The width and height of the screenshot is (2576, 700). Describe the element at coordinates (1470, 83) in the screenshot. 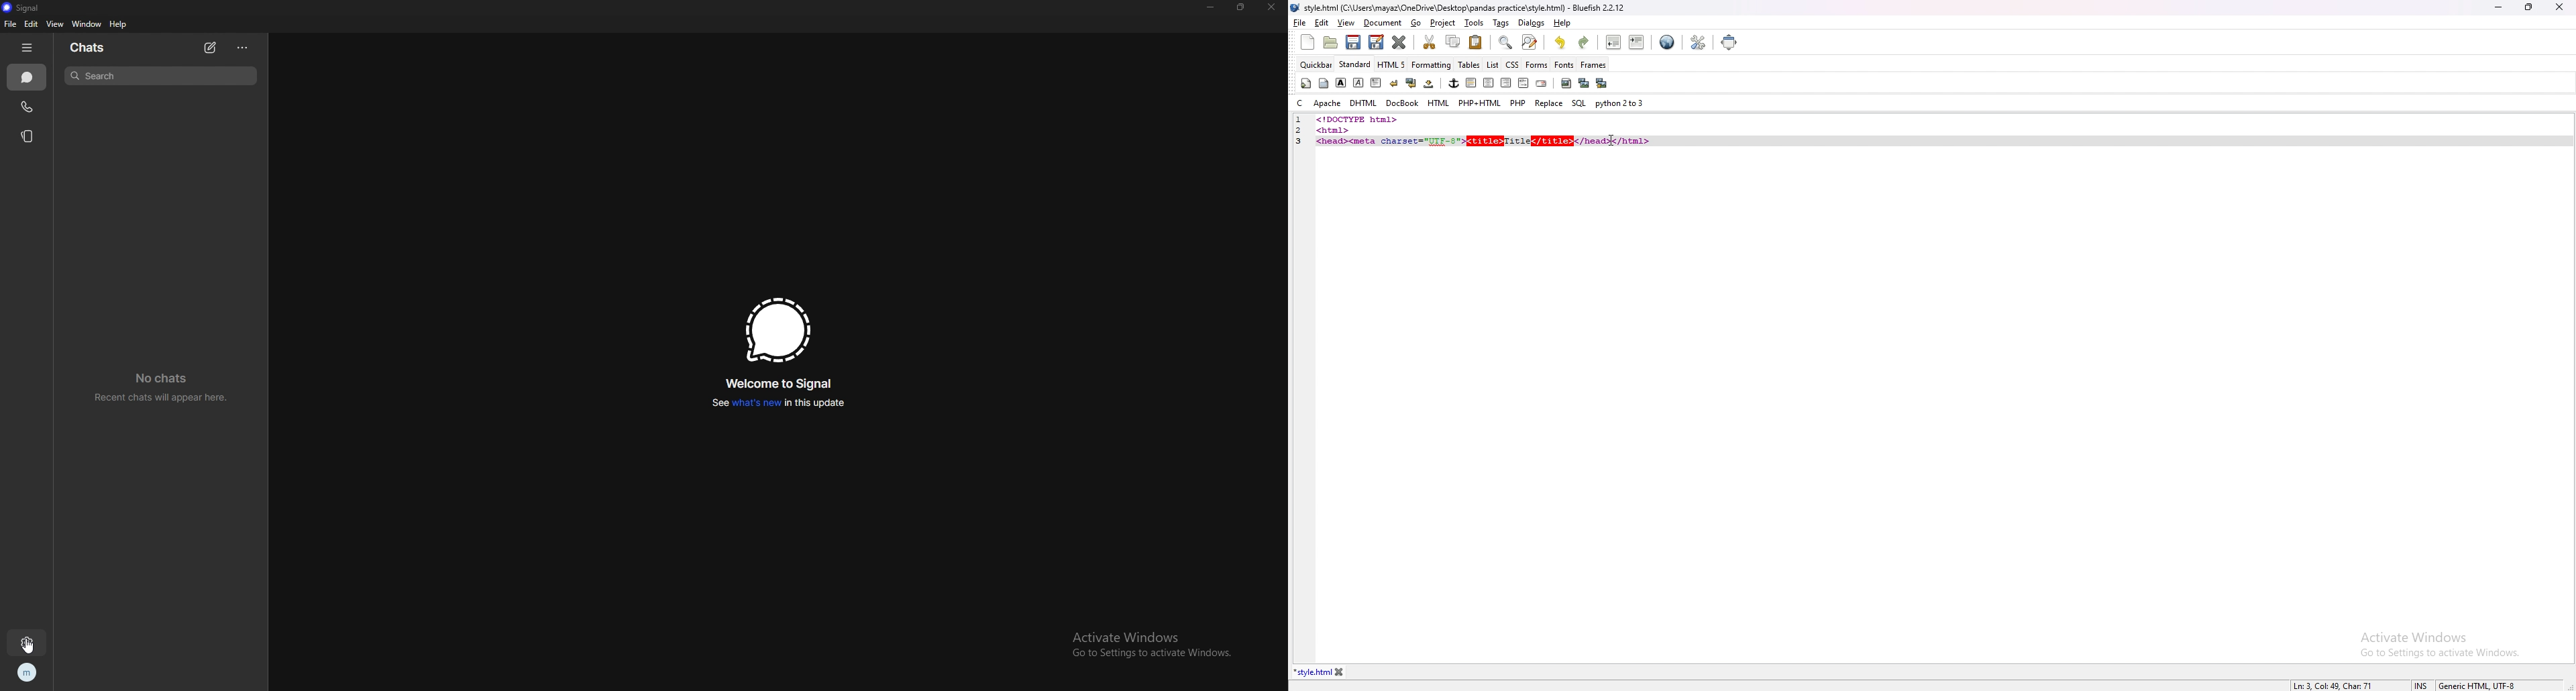

I see `left indent` at that location.